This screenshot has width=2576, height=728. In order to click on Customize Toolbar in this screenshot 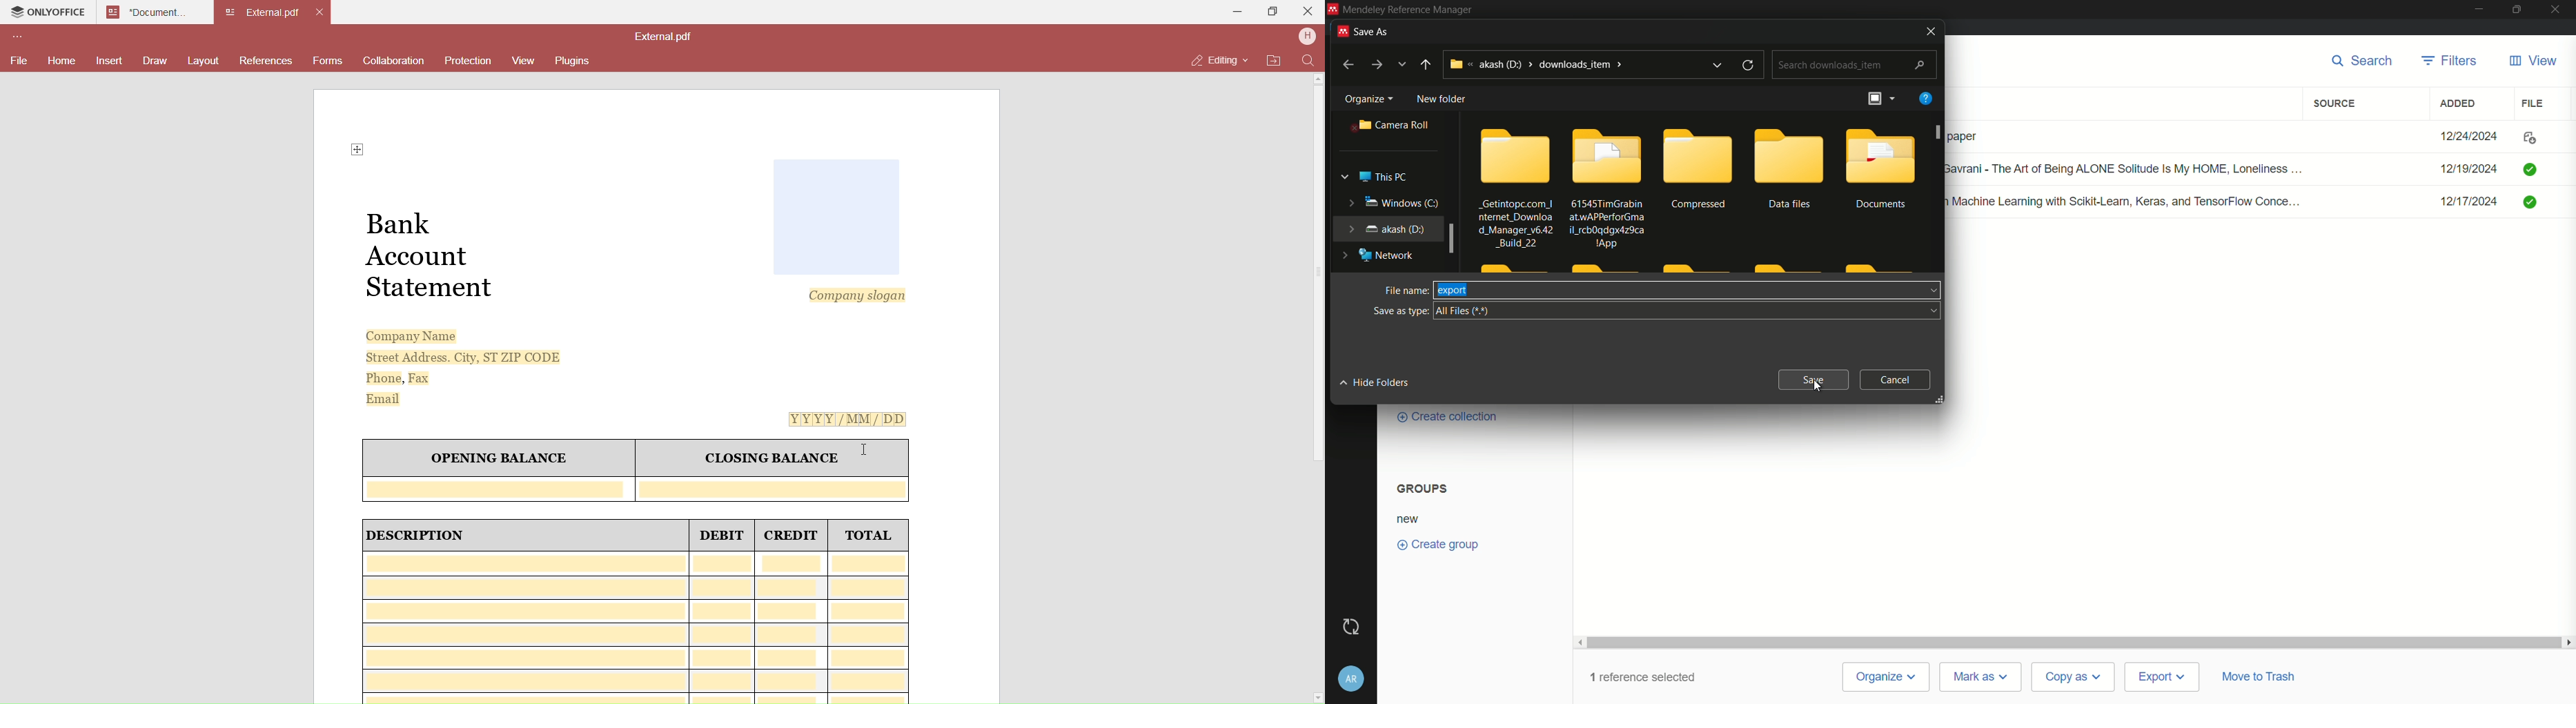, I will do `click(16, 39)`.